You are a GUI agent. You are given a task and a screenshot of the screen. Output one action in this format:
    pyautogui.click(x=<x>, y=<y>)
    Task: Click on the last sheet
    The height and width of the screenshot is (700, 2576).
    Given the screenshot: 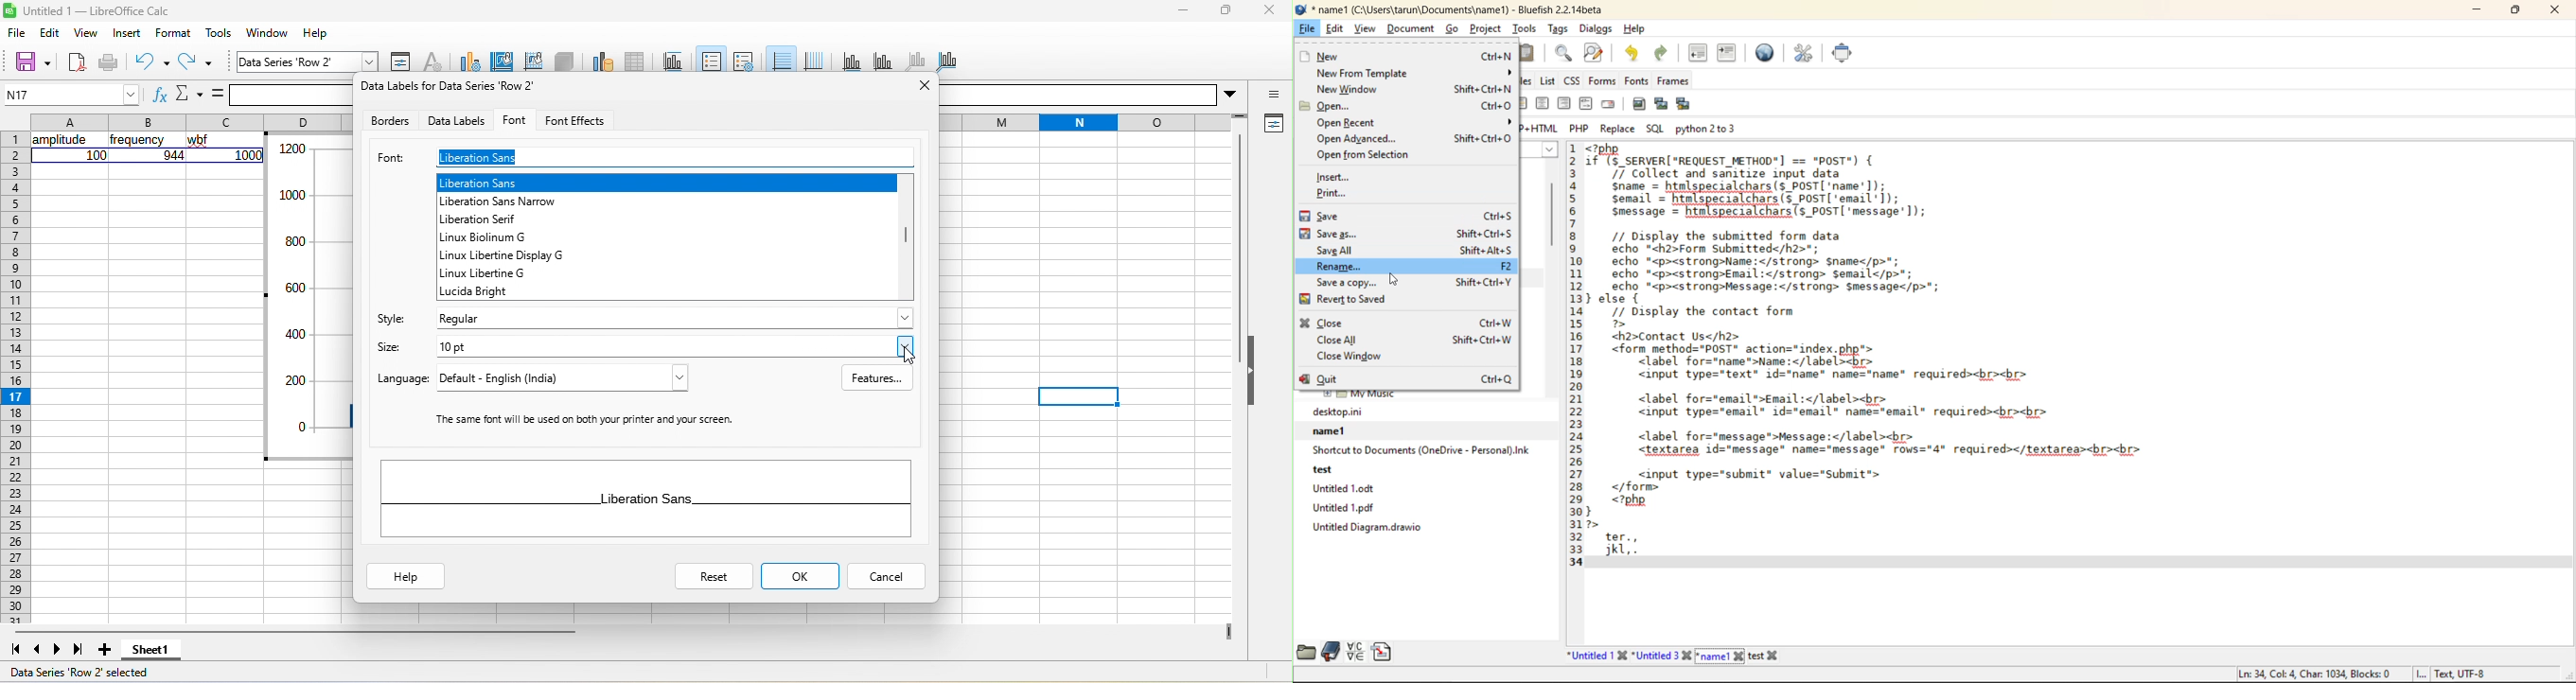 What is the action you would take?
    pyautogui.click(x=81, y=651)
    